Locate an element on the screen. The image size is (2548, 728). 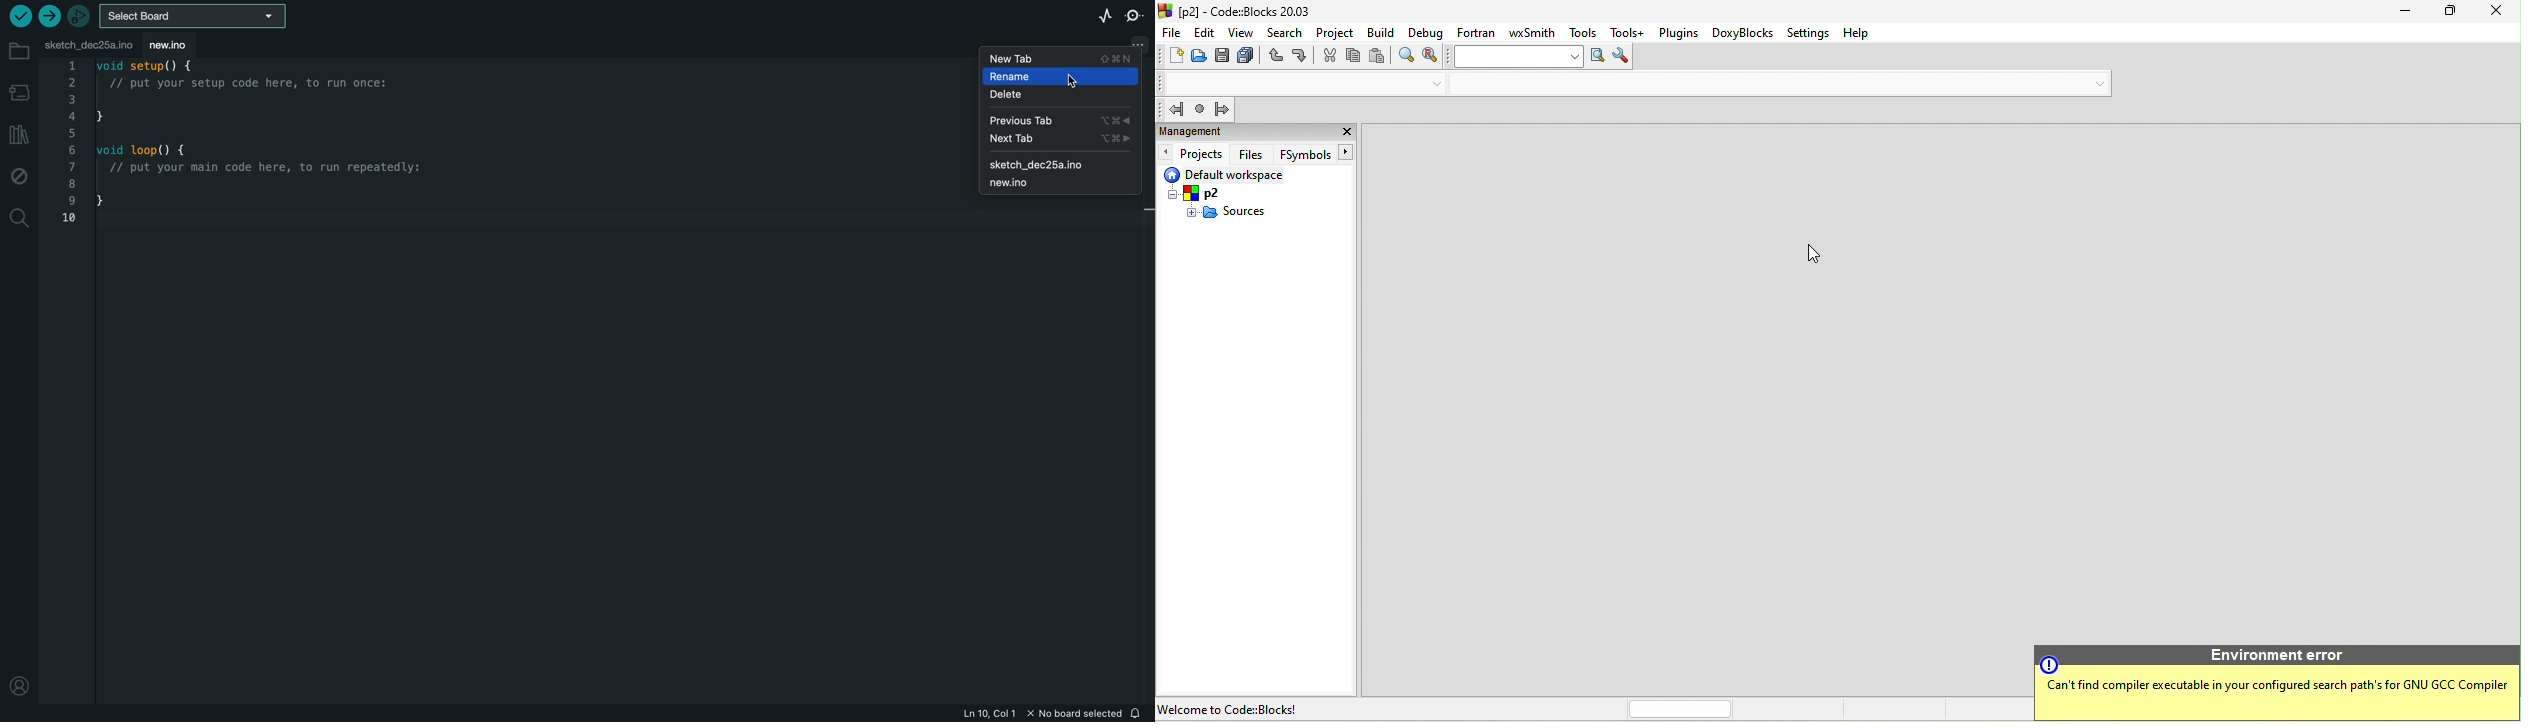
jump back is located at coordinates (1176, 111).